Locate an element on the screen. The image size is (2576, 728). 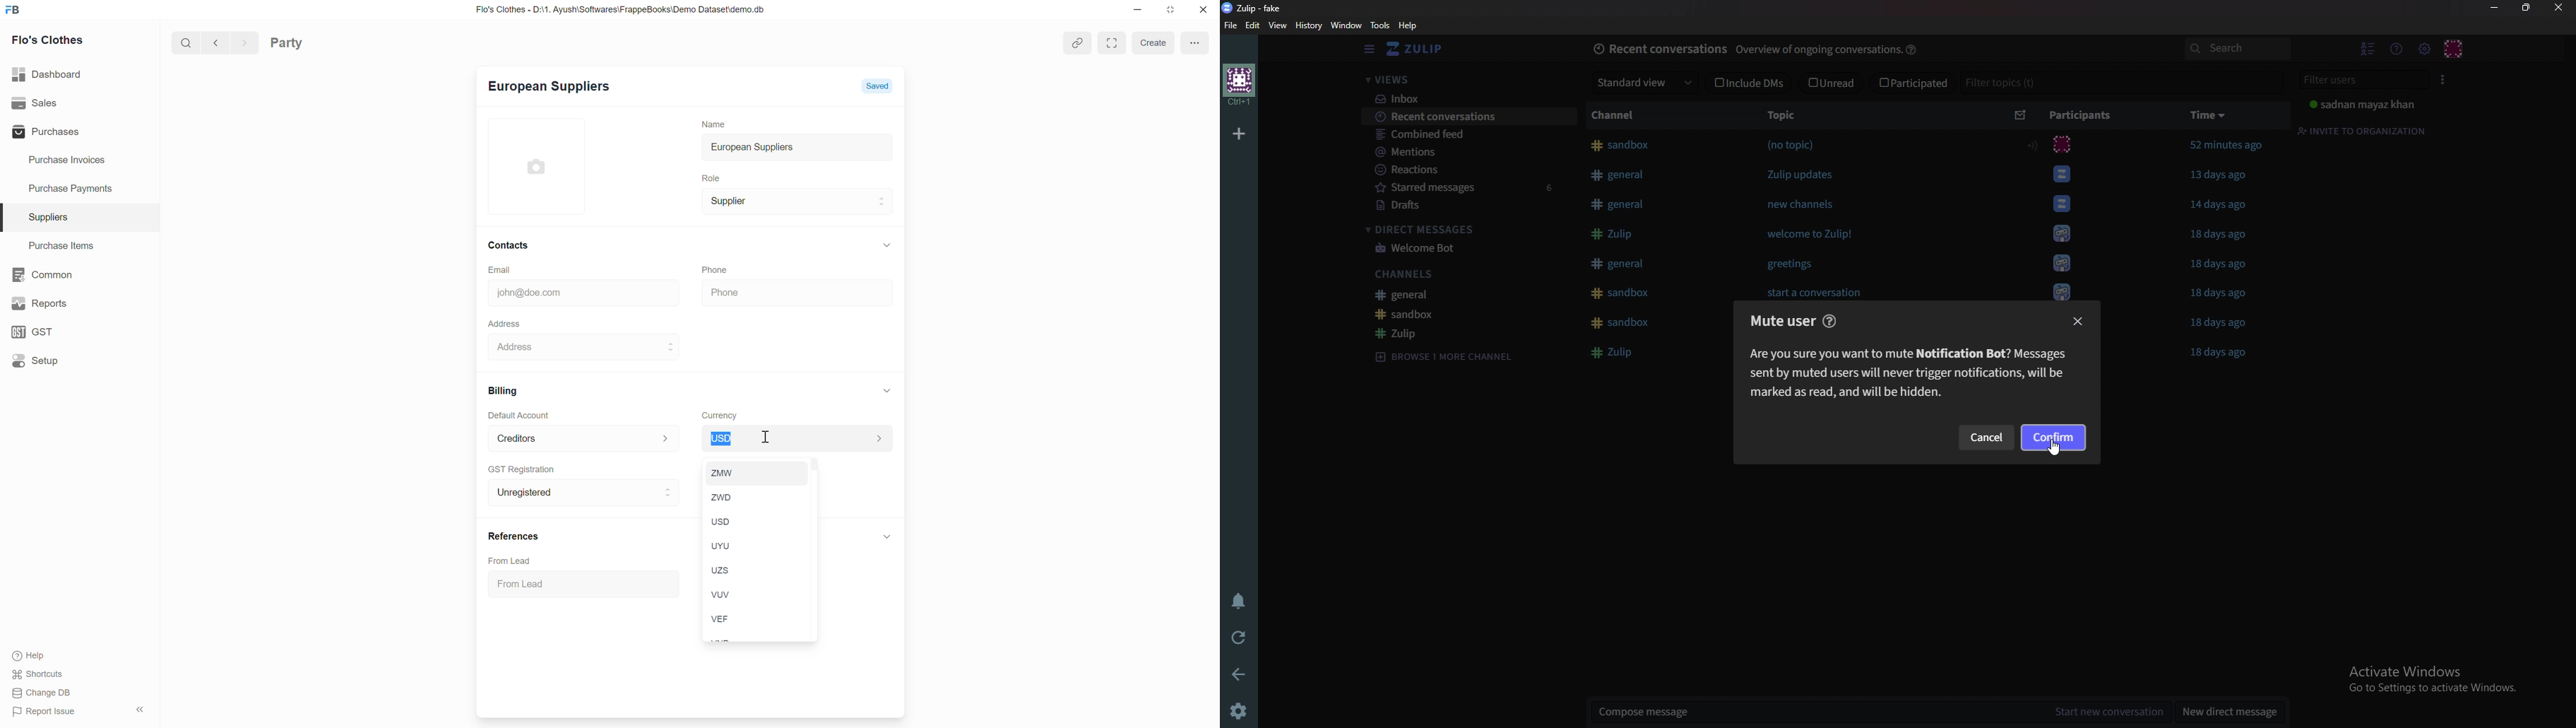
Start new conversation is located at coordinates (2107, 712).